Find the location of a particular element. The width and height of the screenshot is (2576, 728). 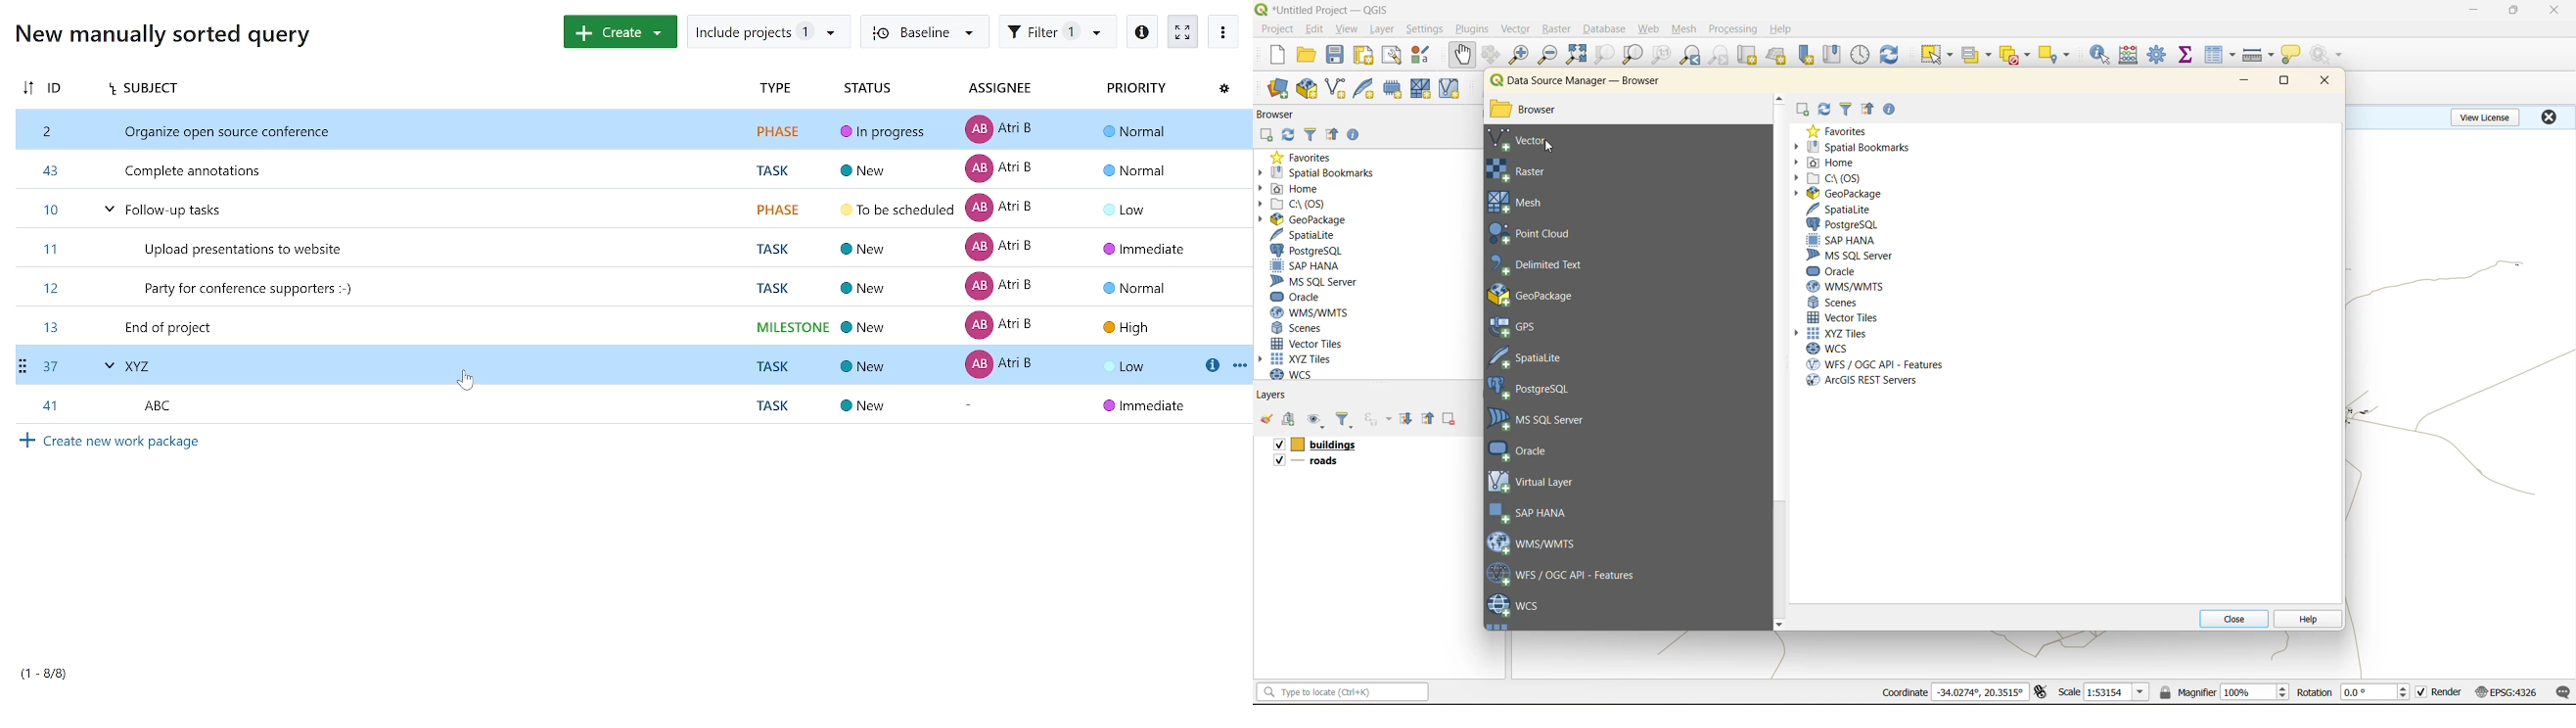

style management is located at coordinates (1424, 54).